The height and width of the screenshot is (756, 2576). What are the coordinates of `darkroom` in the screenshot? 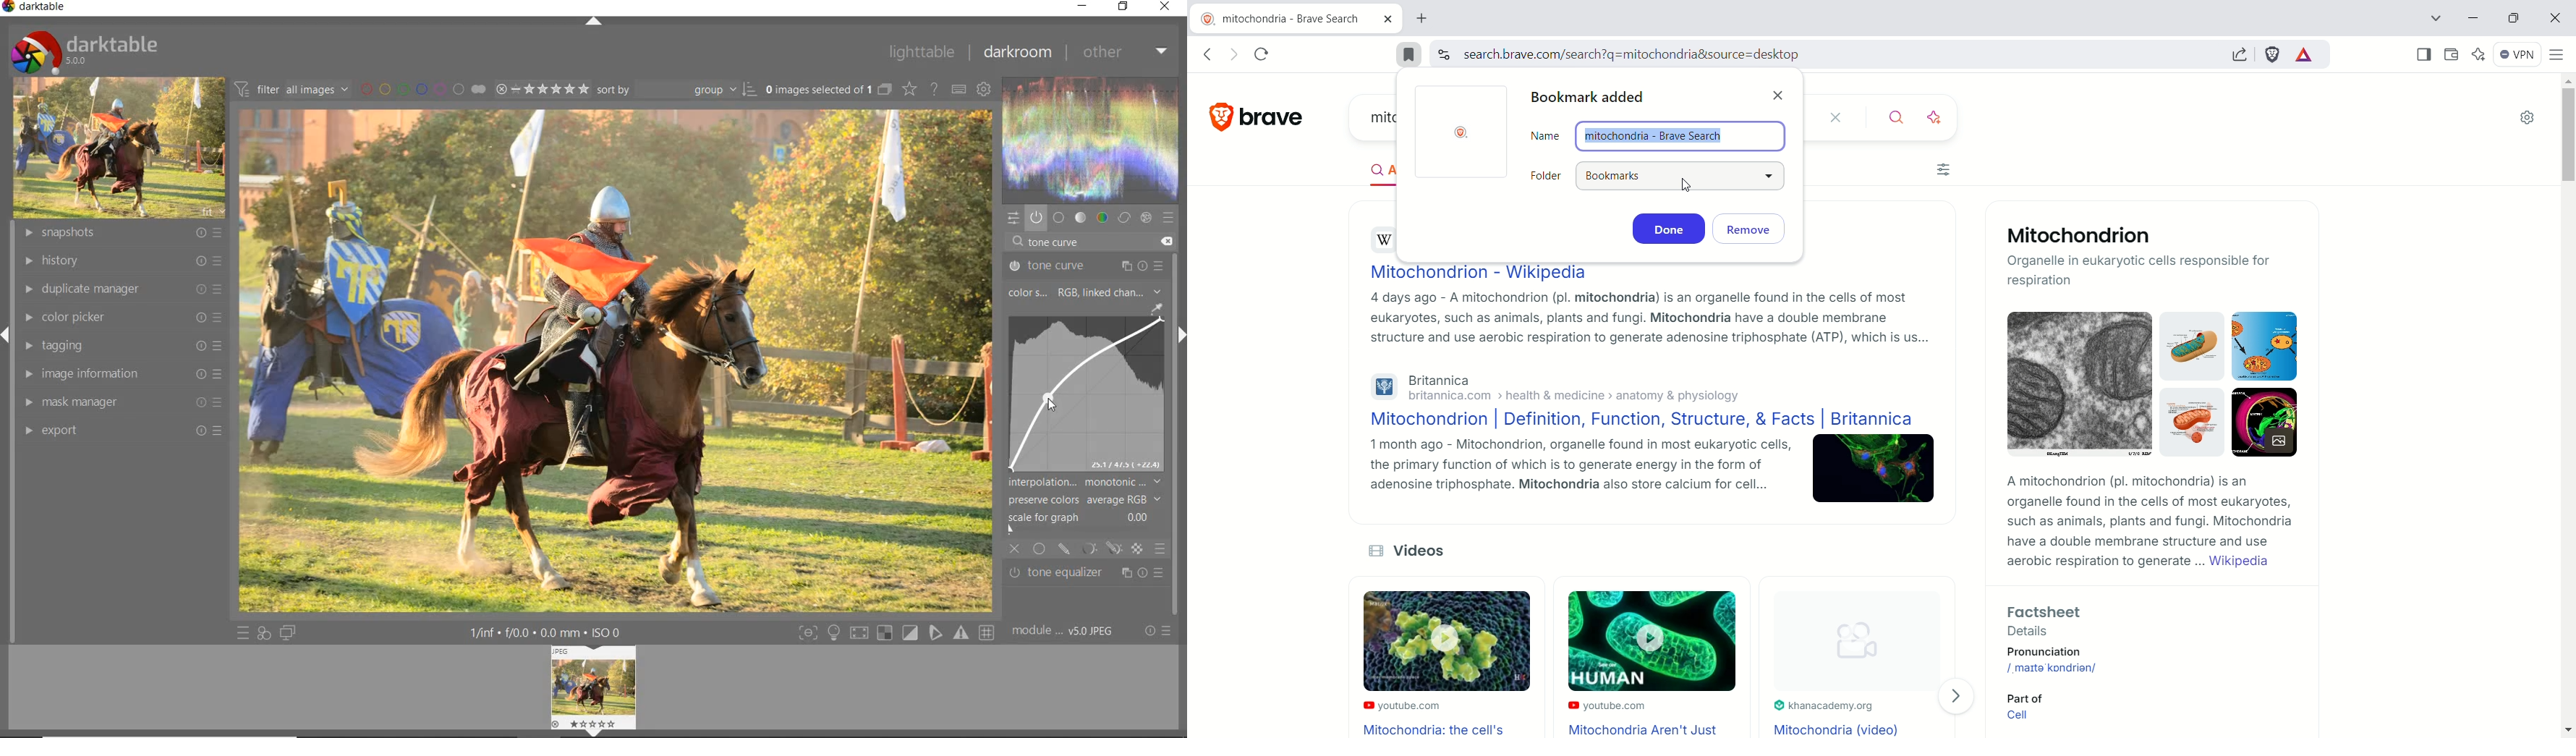 It's located at (1017, 54).